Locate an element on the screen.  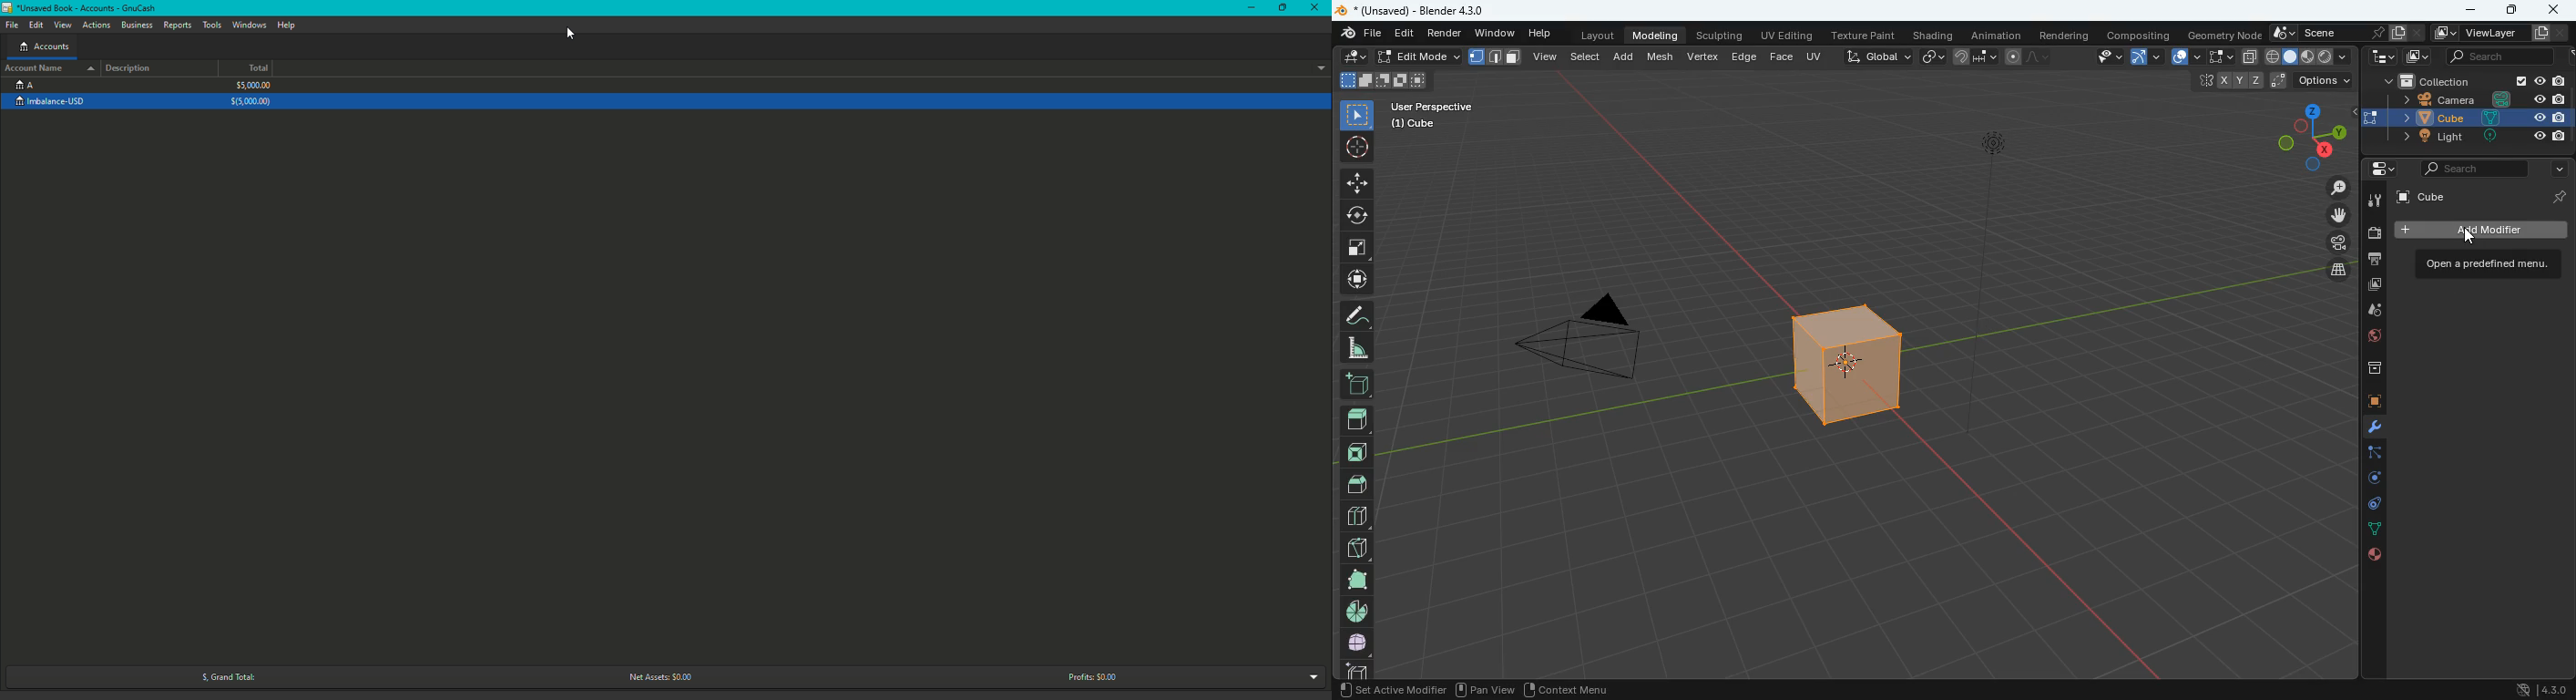
shape is located at coordinates (2309, 56).